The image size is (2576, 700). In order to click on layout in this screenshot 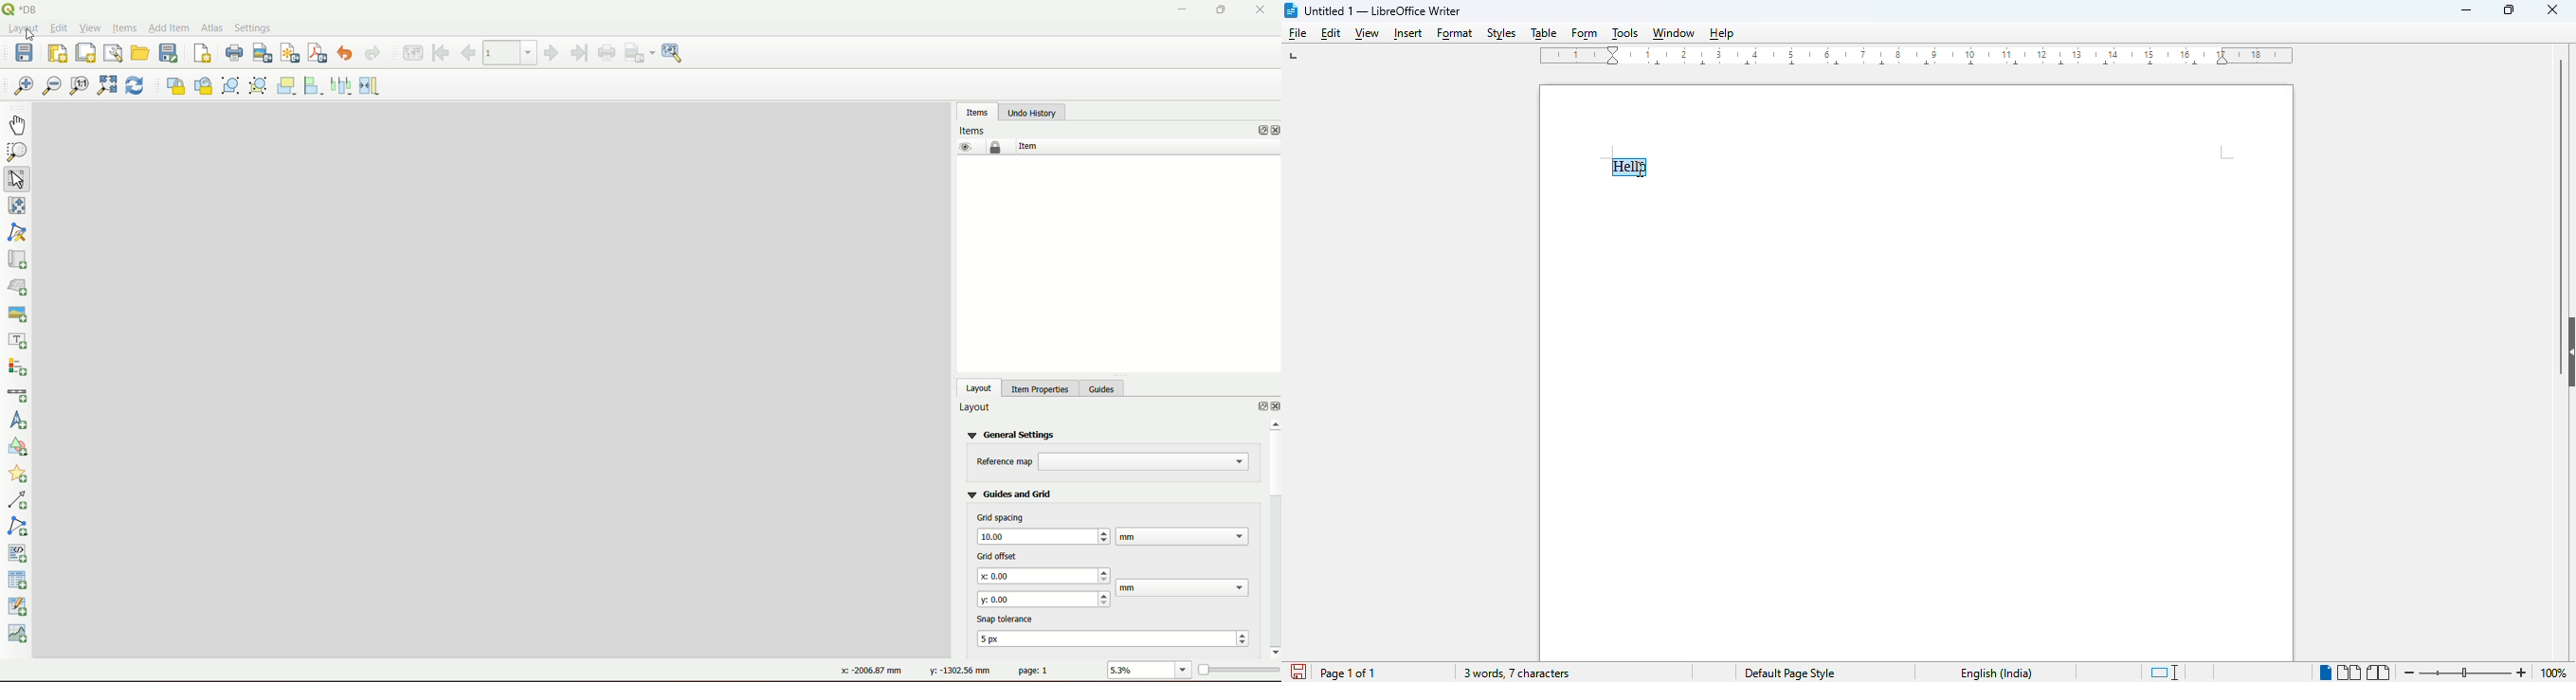, I will do `click(976, 408)`.